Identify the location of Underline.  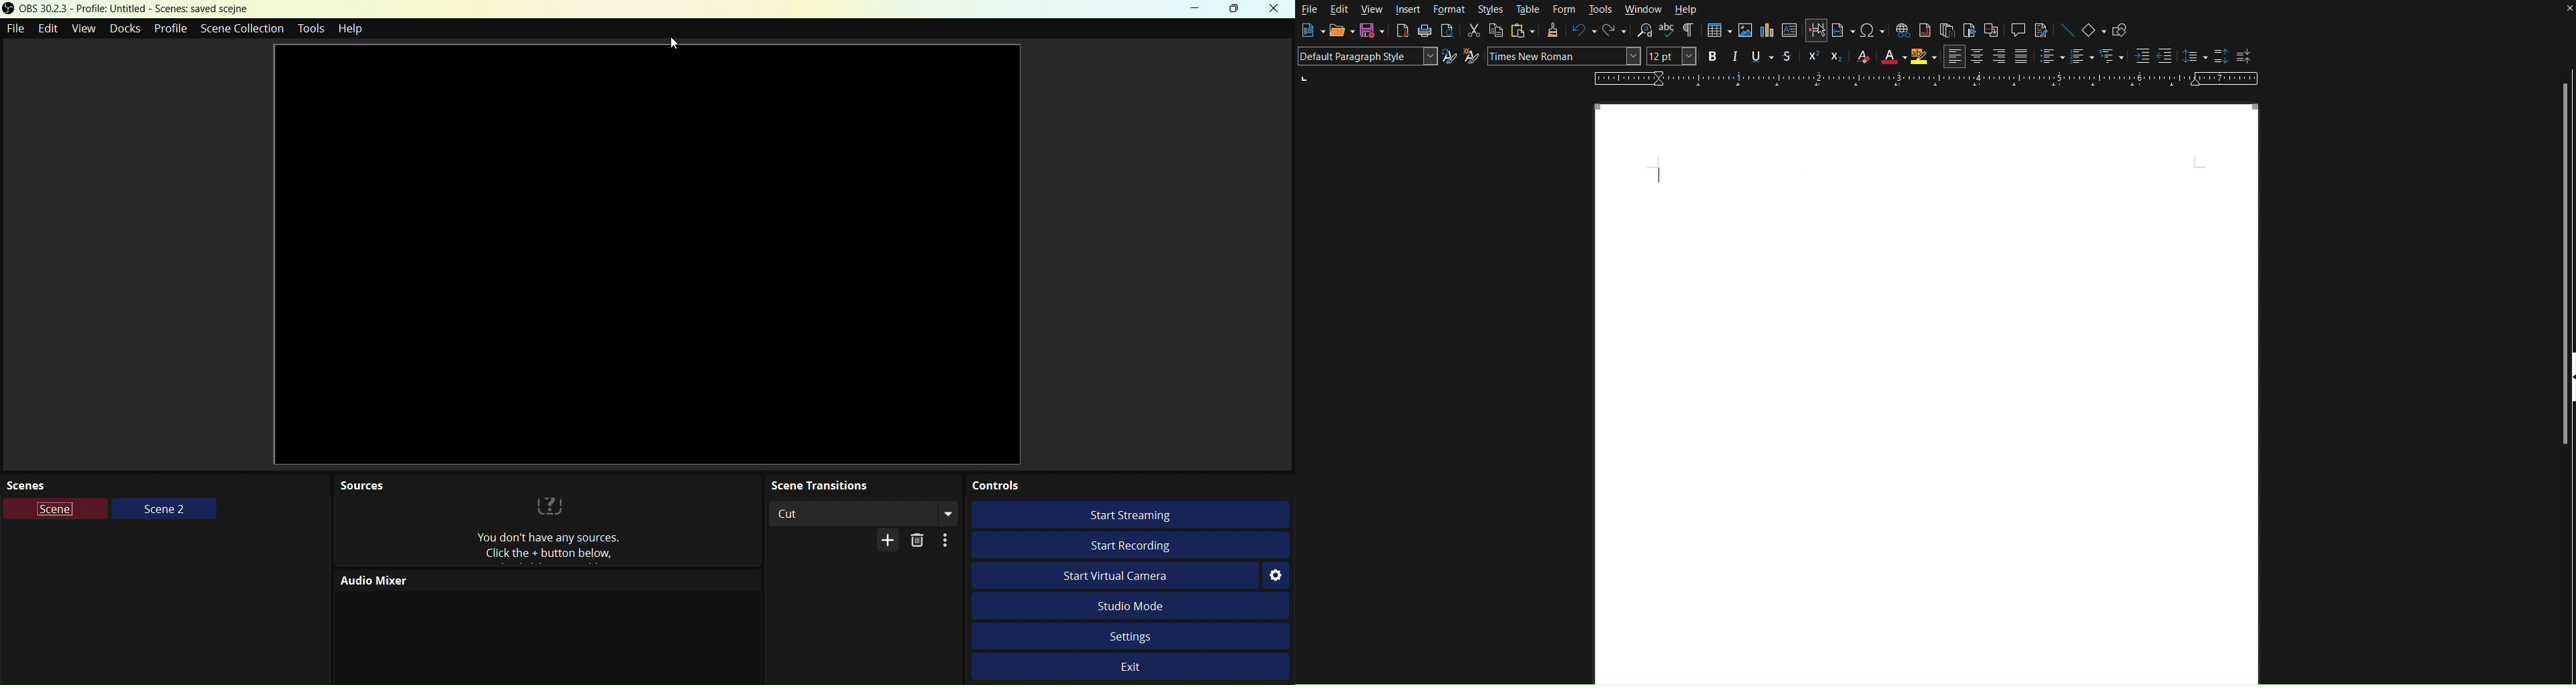
(1759, 57).